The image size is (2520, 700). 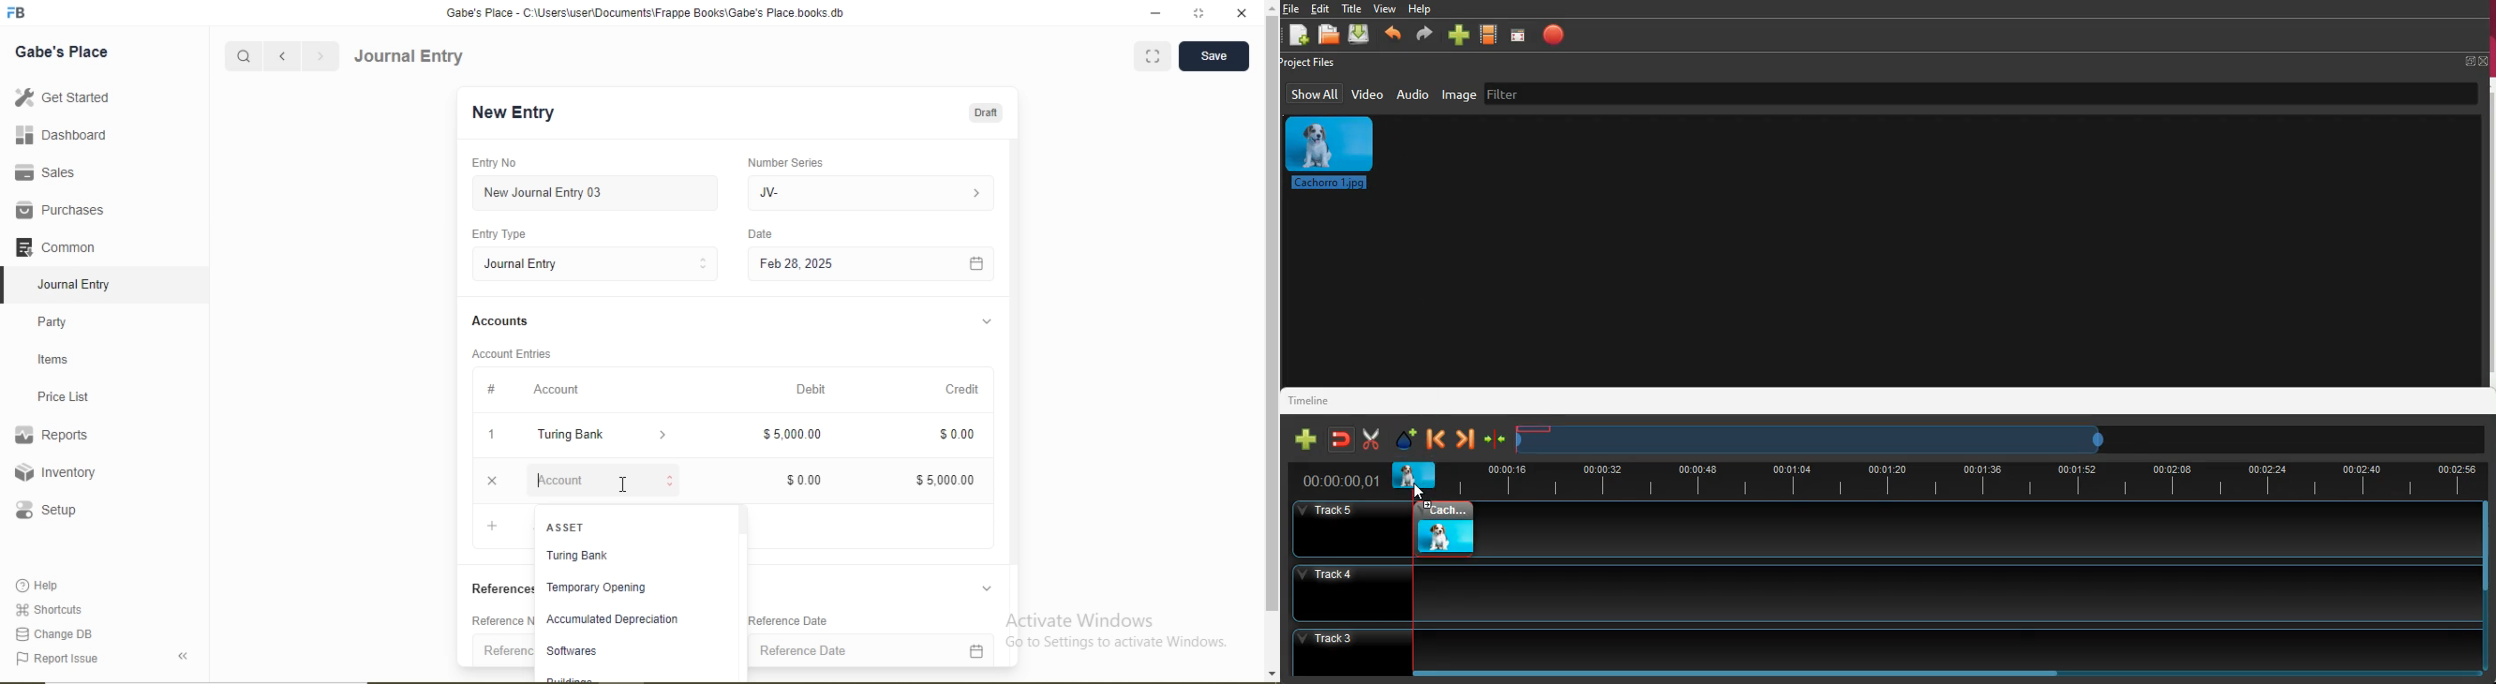 I want to click on Close, so click(x=492, y=481).